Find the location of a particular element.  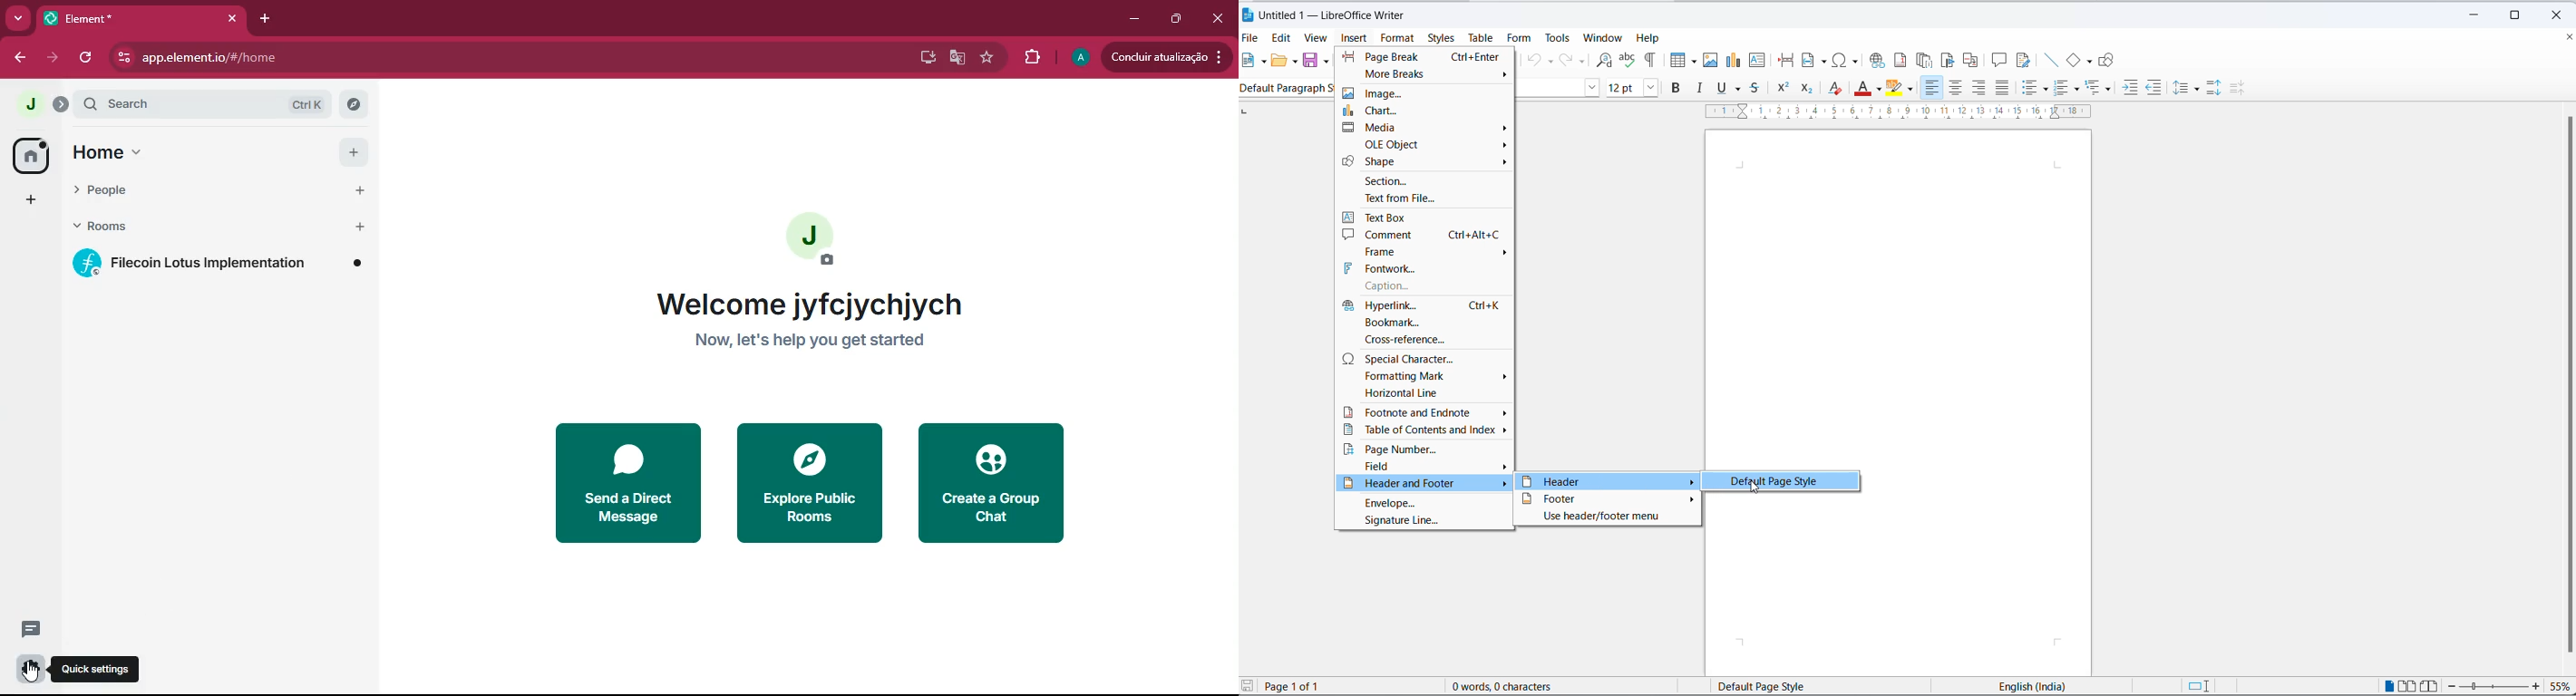

caption is located at coordinates (1426, 288).